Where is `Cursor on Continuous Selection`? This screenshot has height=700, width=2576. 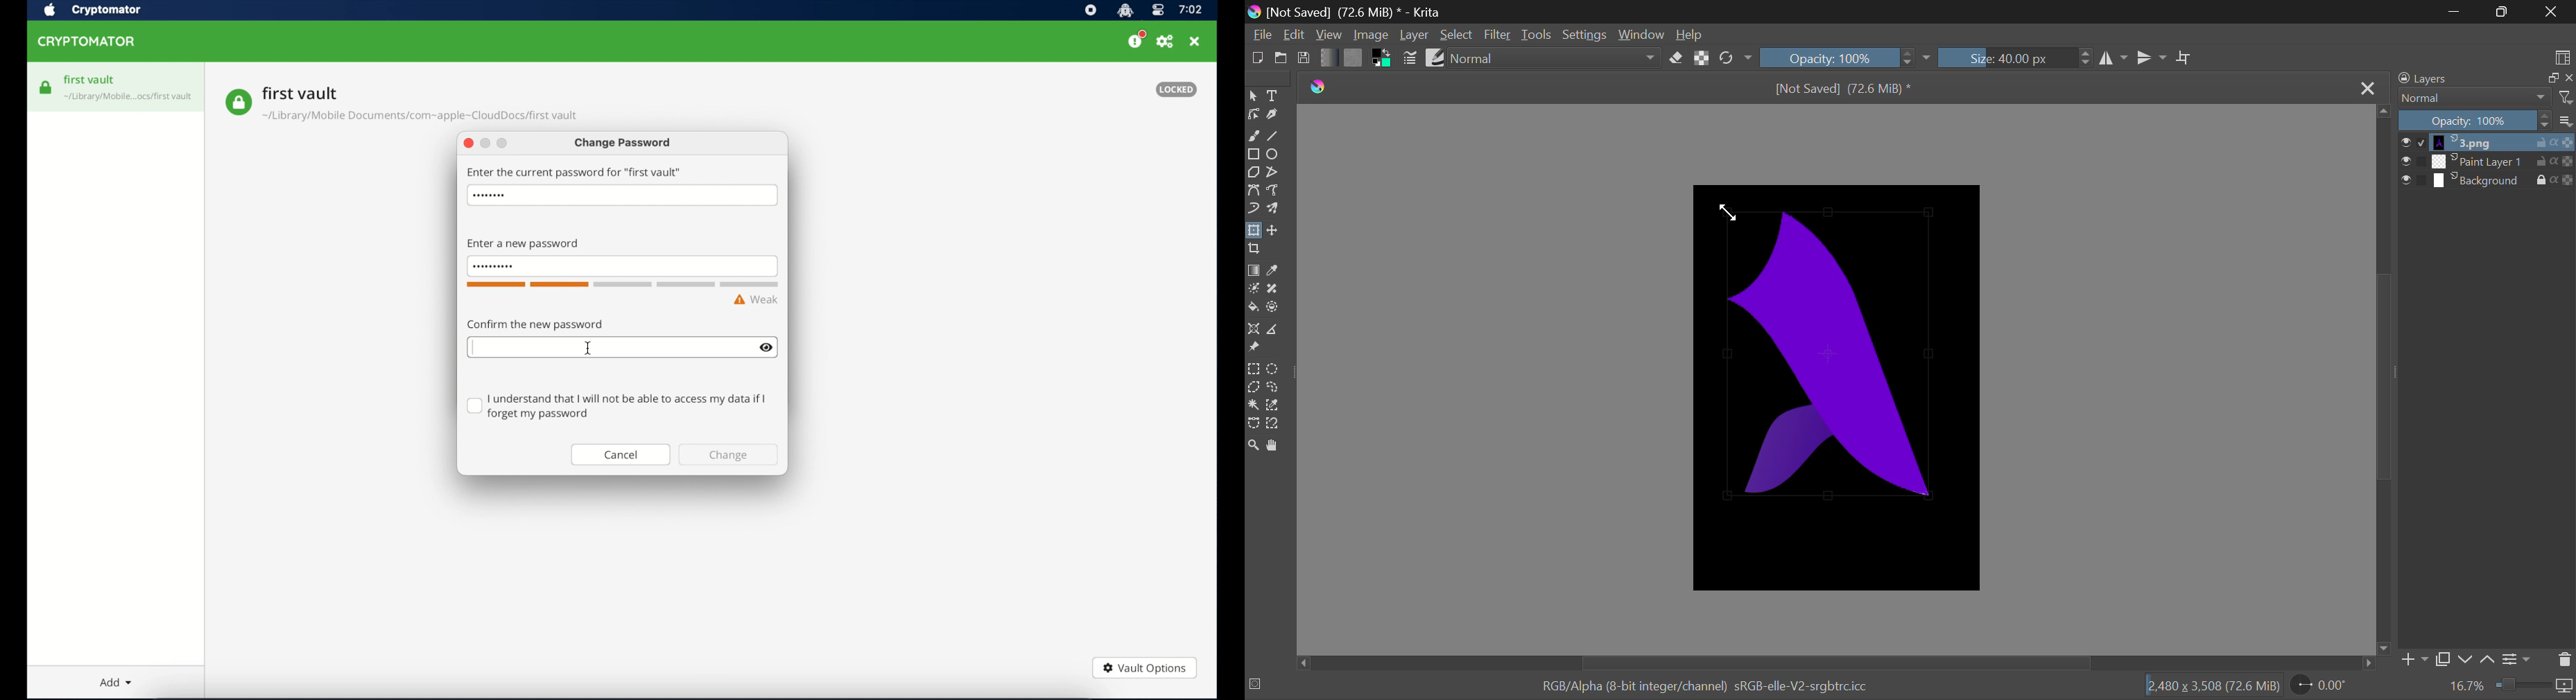
Cursor on Continuous Selection is located at coordinates (1254, 405).